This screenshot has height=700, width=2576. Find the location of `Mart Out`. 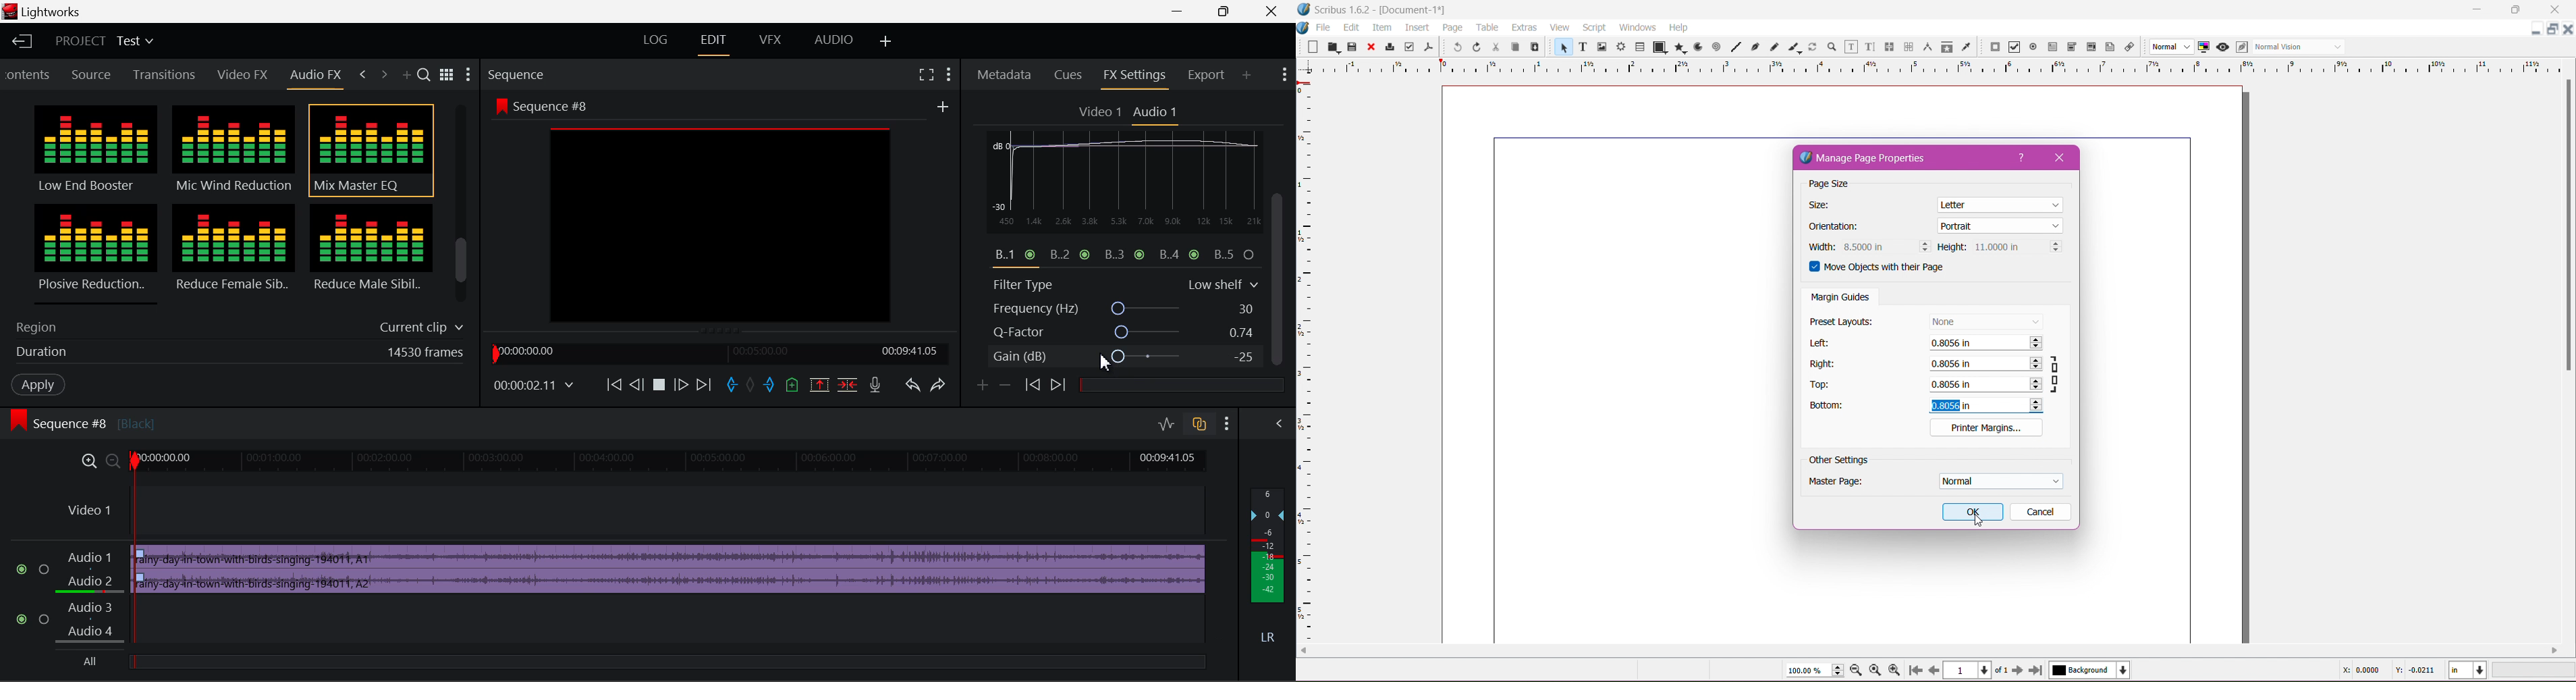

Mart Out is located at coordinates (771, 385).